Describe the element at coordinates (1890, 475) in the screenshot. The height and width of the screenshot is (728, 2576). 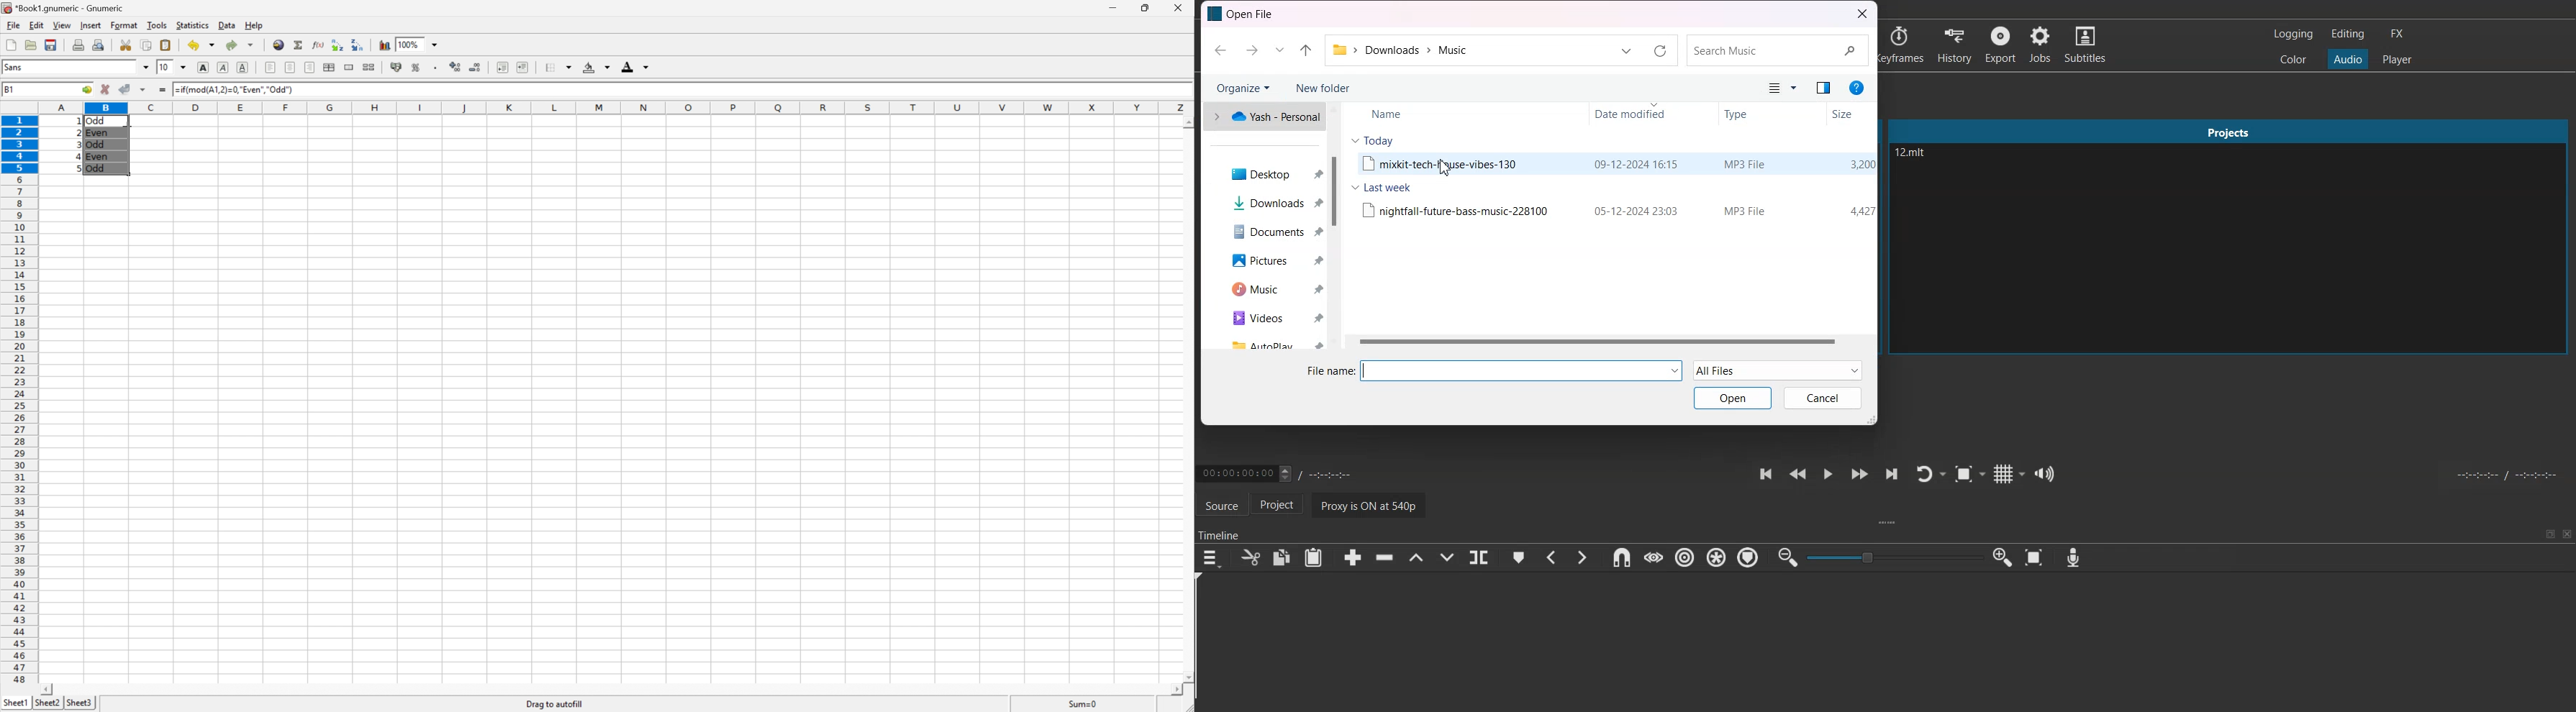
I see `Skip to the next point` at that location.